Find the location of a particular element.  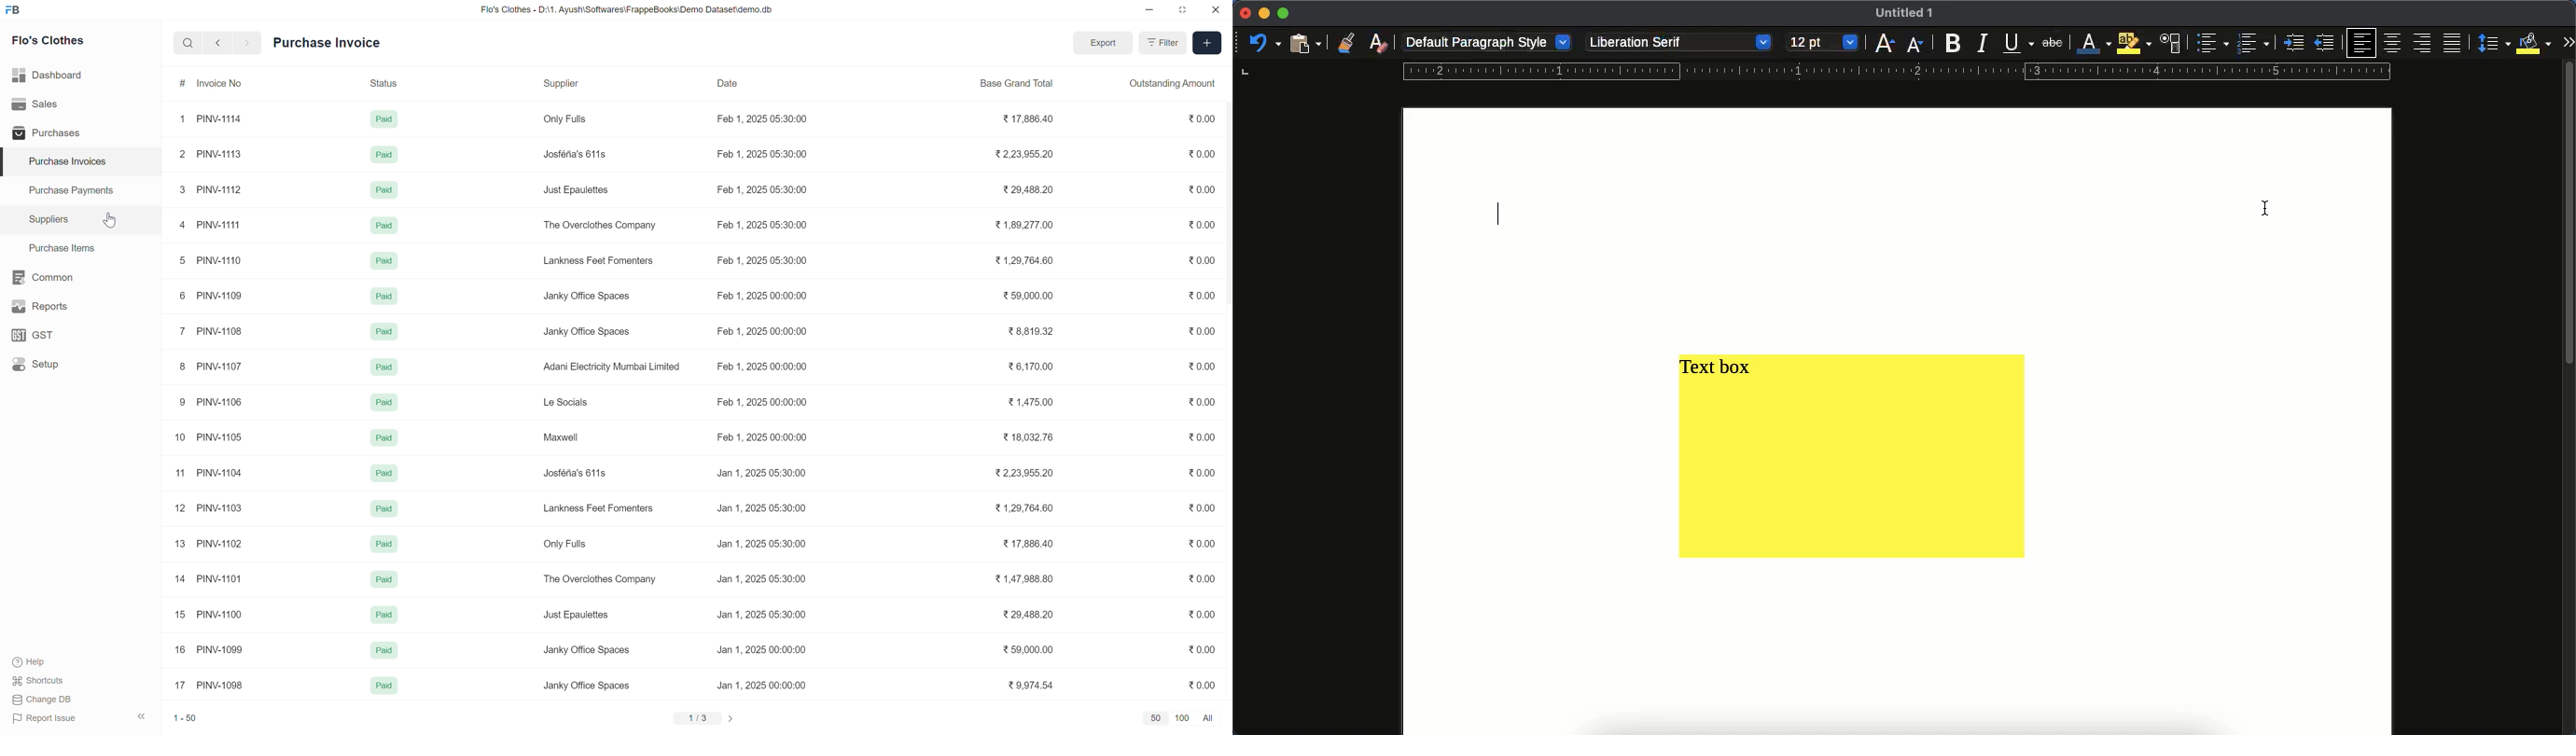

Only Fulls is located at coordinates (566, 119).